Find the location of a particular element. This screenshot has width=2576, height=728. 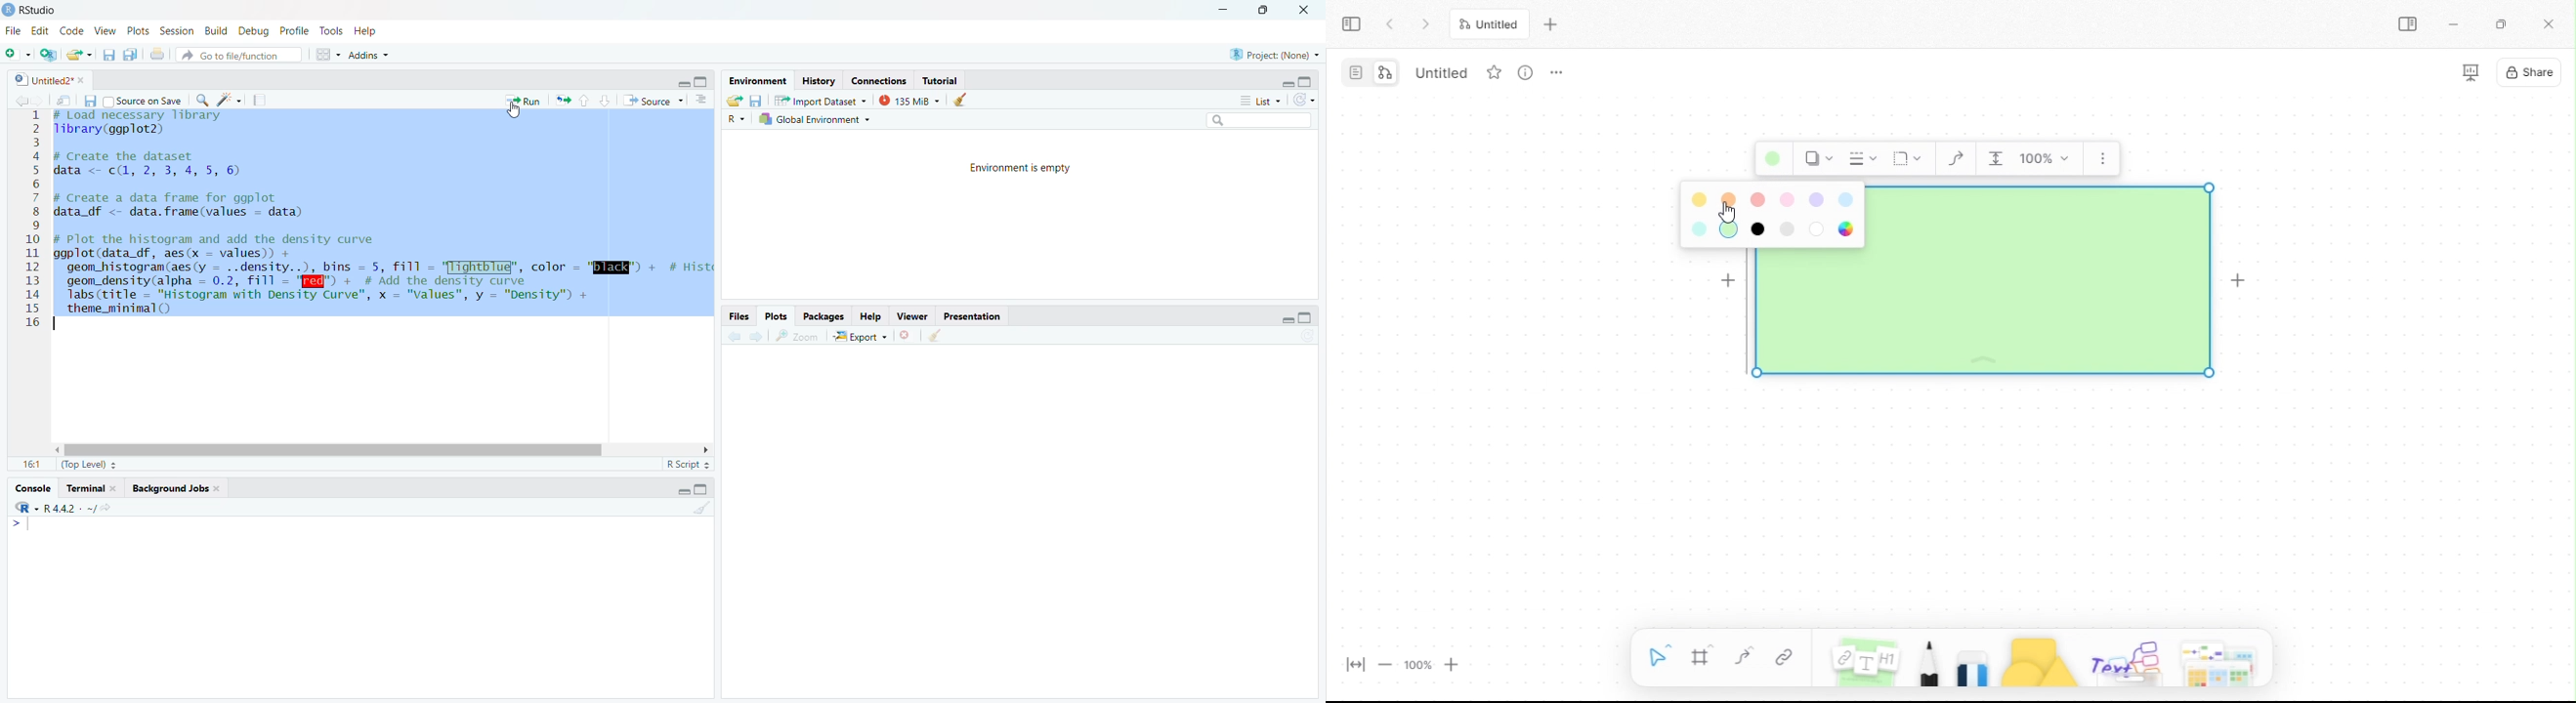

Project(None) is located at coordinates (1280, 55).